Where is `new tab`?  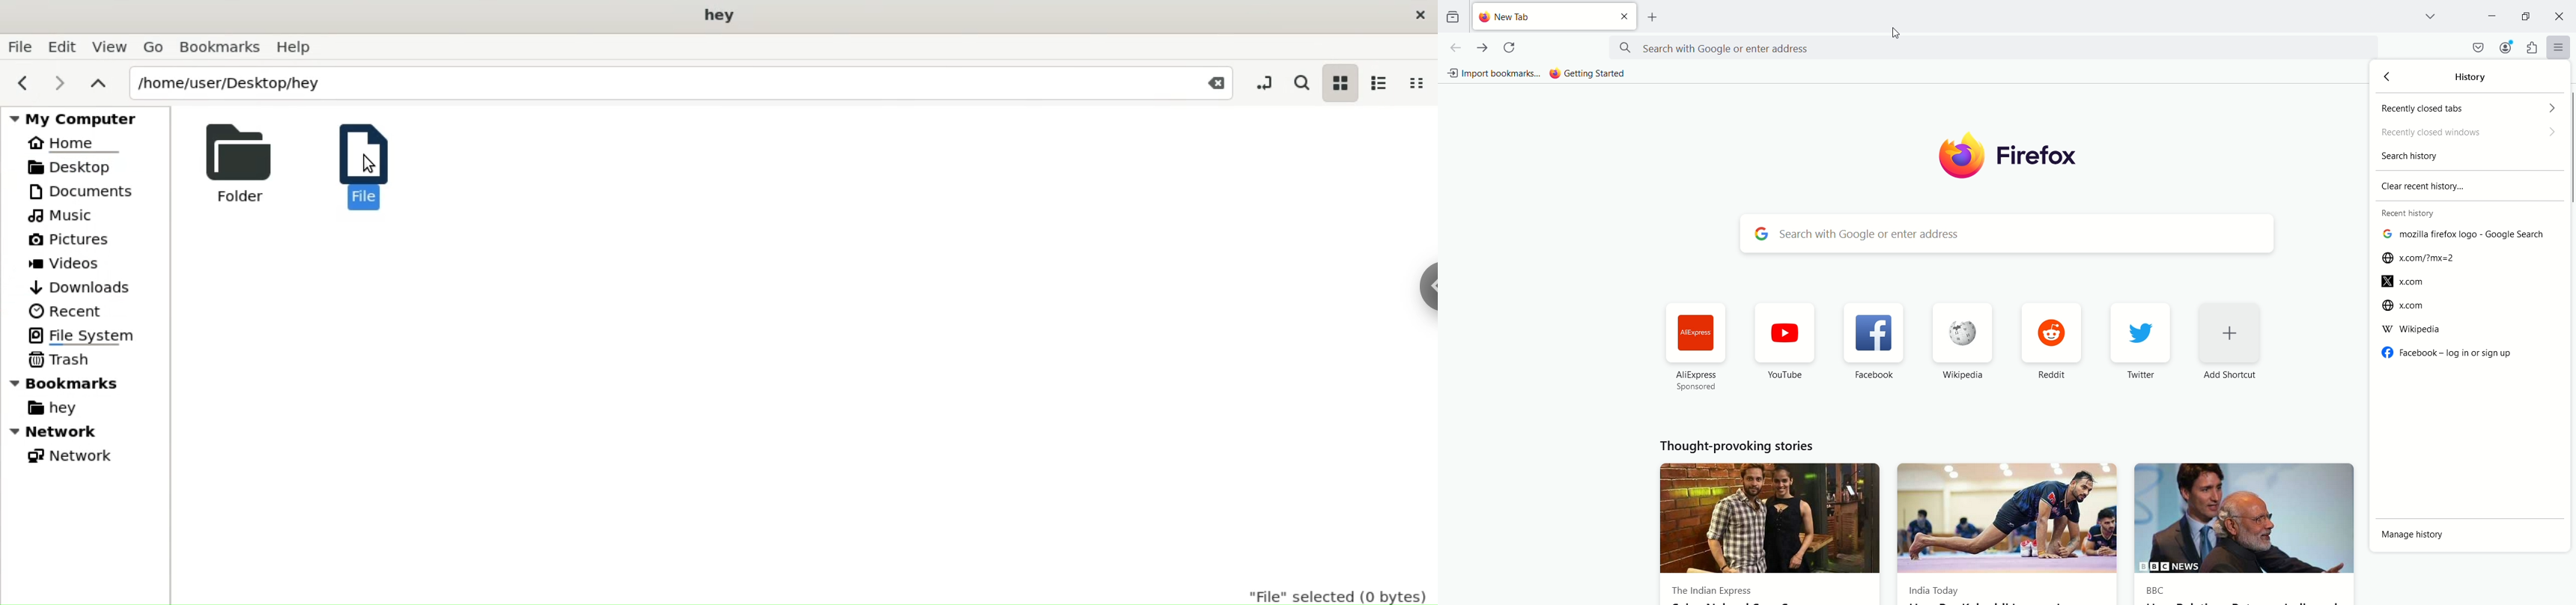
new tab is located at coordinates (1540, 16).